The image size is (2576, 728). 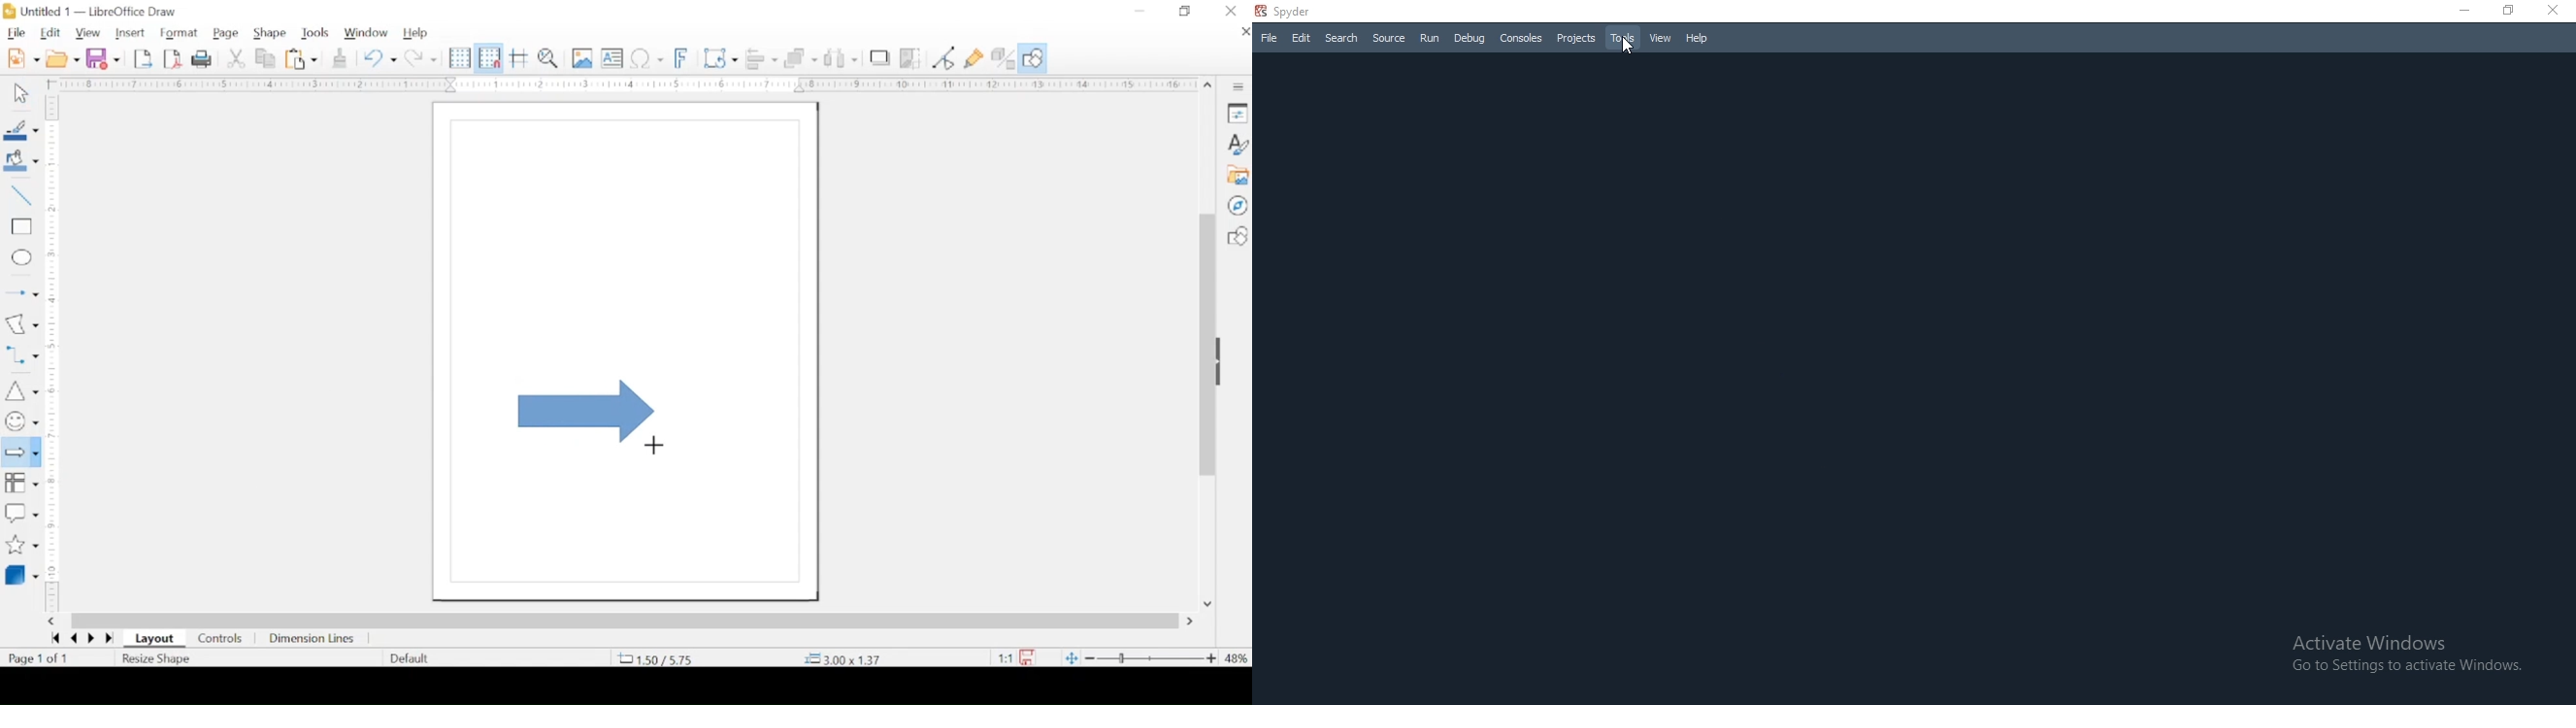 What do you see at coordinates (1240, 87) in the screenshot?
I see `sidebar settings` at bounding box center [1240, 87].